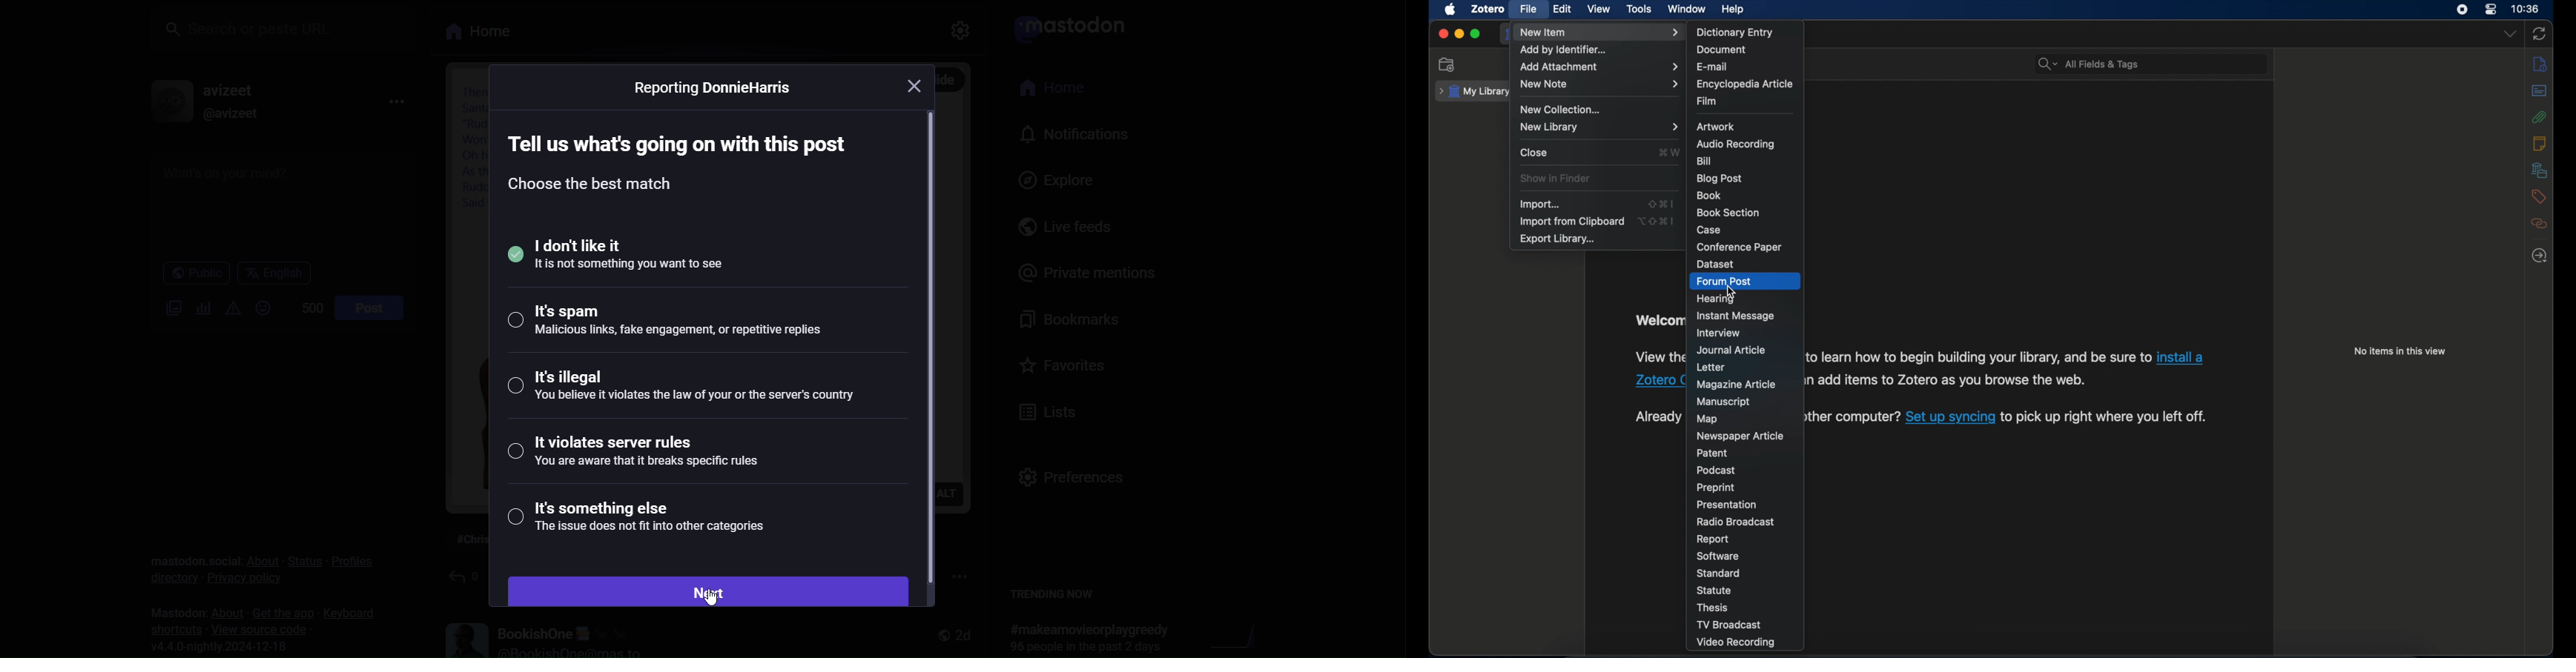 The height and width of the screenshot is (672, 2576). Describe the element at coordinates (1563, 50) in the screenshot. I see `add by identifier` at that location.